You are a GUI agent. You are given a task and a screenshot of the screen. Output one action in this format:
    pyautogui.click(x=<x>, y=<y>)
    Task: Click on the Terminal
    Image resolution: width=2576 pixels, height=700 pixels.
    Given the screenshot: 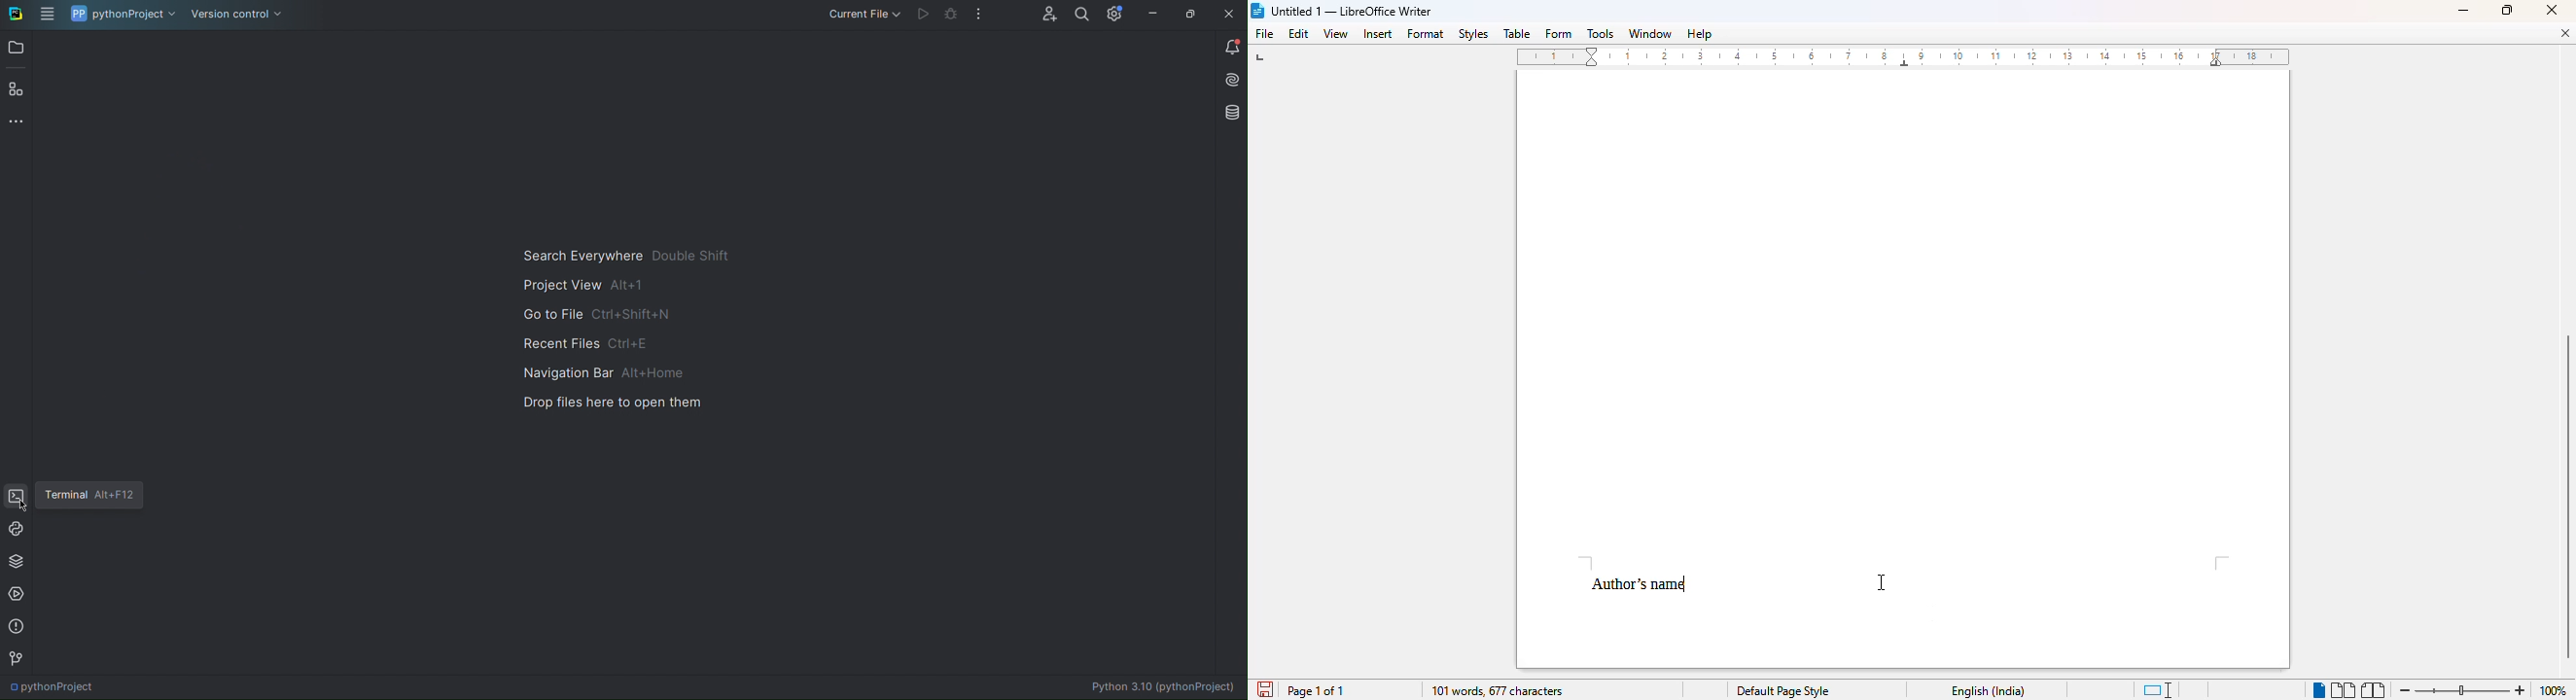 What is the action you would take?
    pyautogui.click(x=16, y=495)
    